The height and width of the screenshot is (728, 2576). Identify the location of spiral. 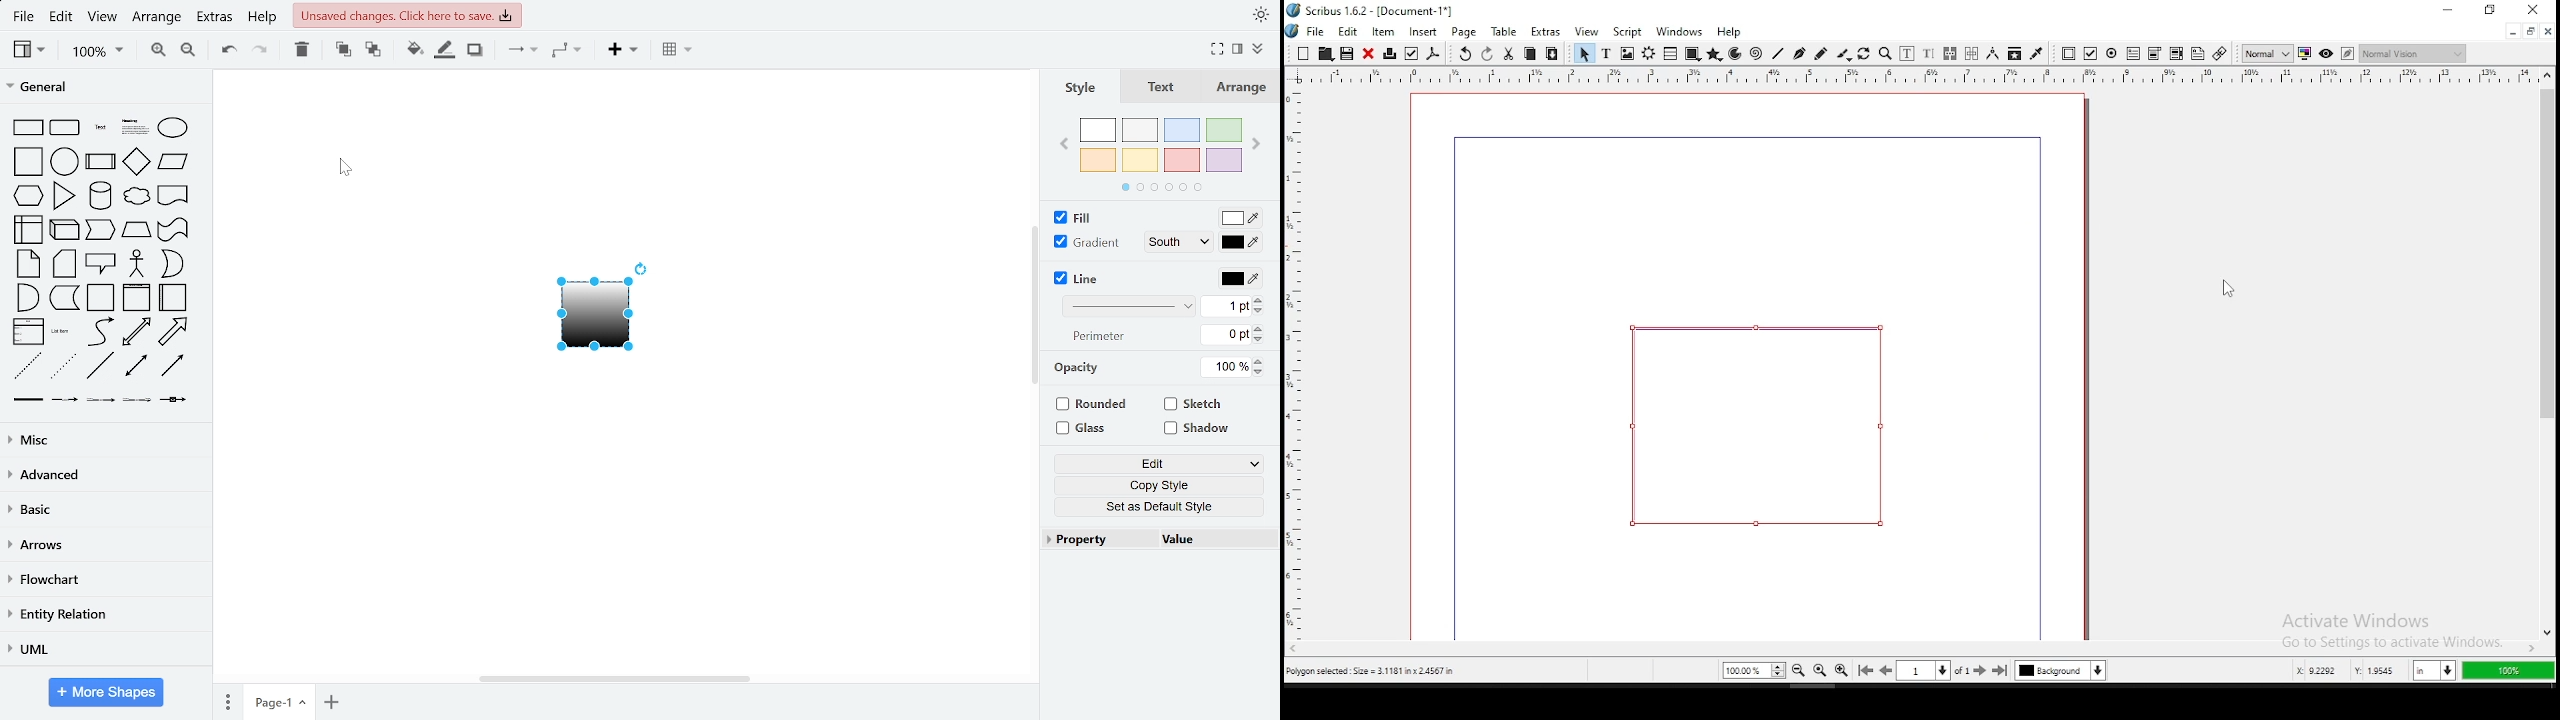
(1756, 54).